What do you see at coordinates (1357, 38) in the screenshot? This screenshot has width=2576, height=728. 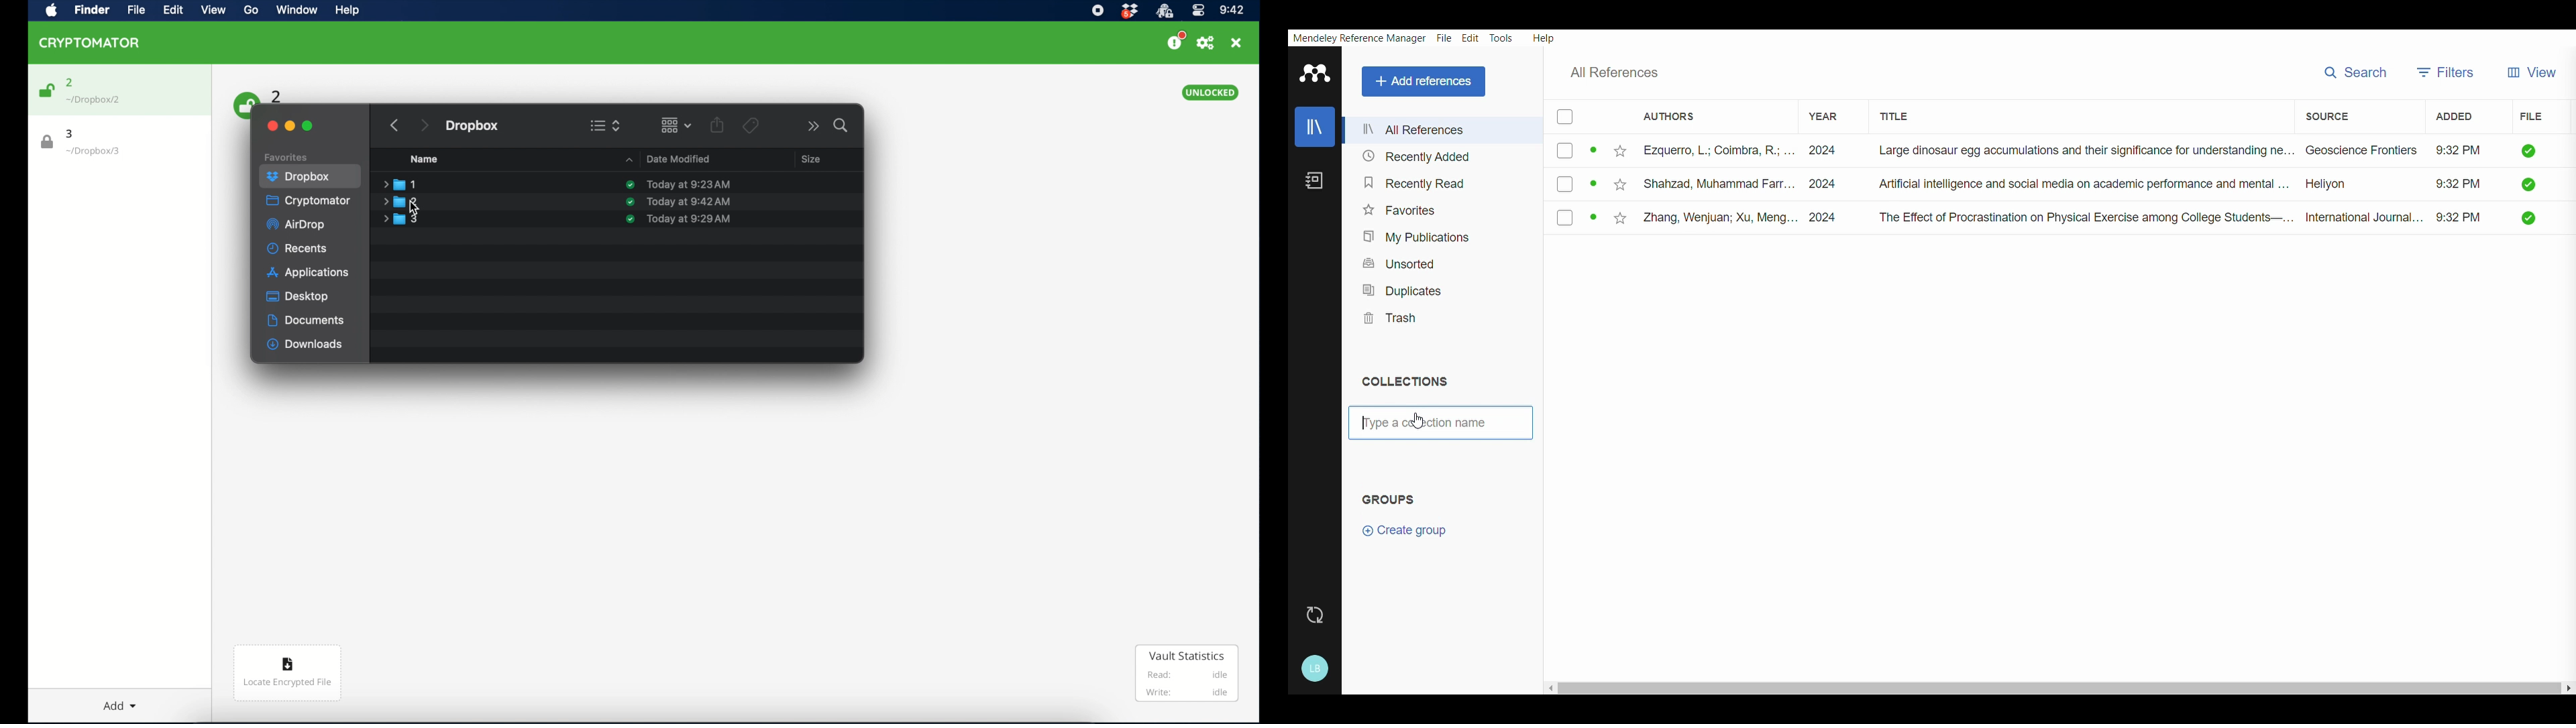 I see `Mendeley Reference Manager` at bounding box center [1357, 38].